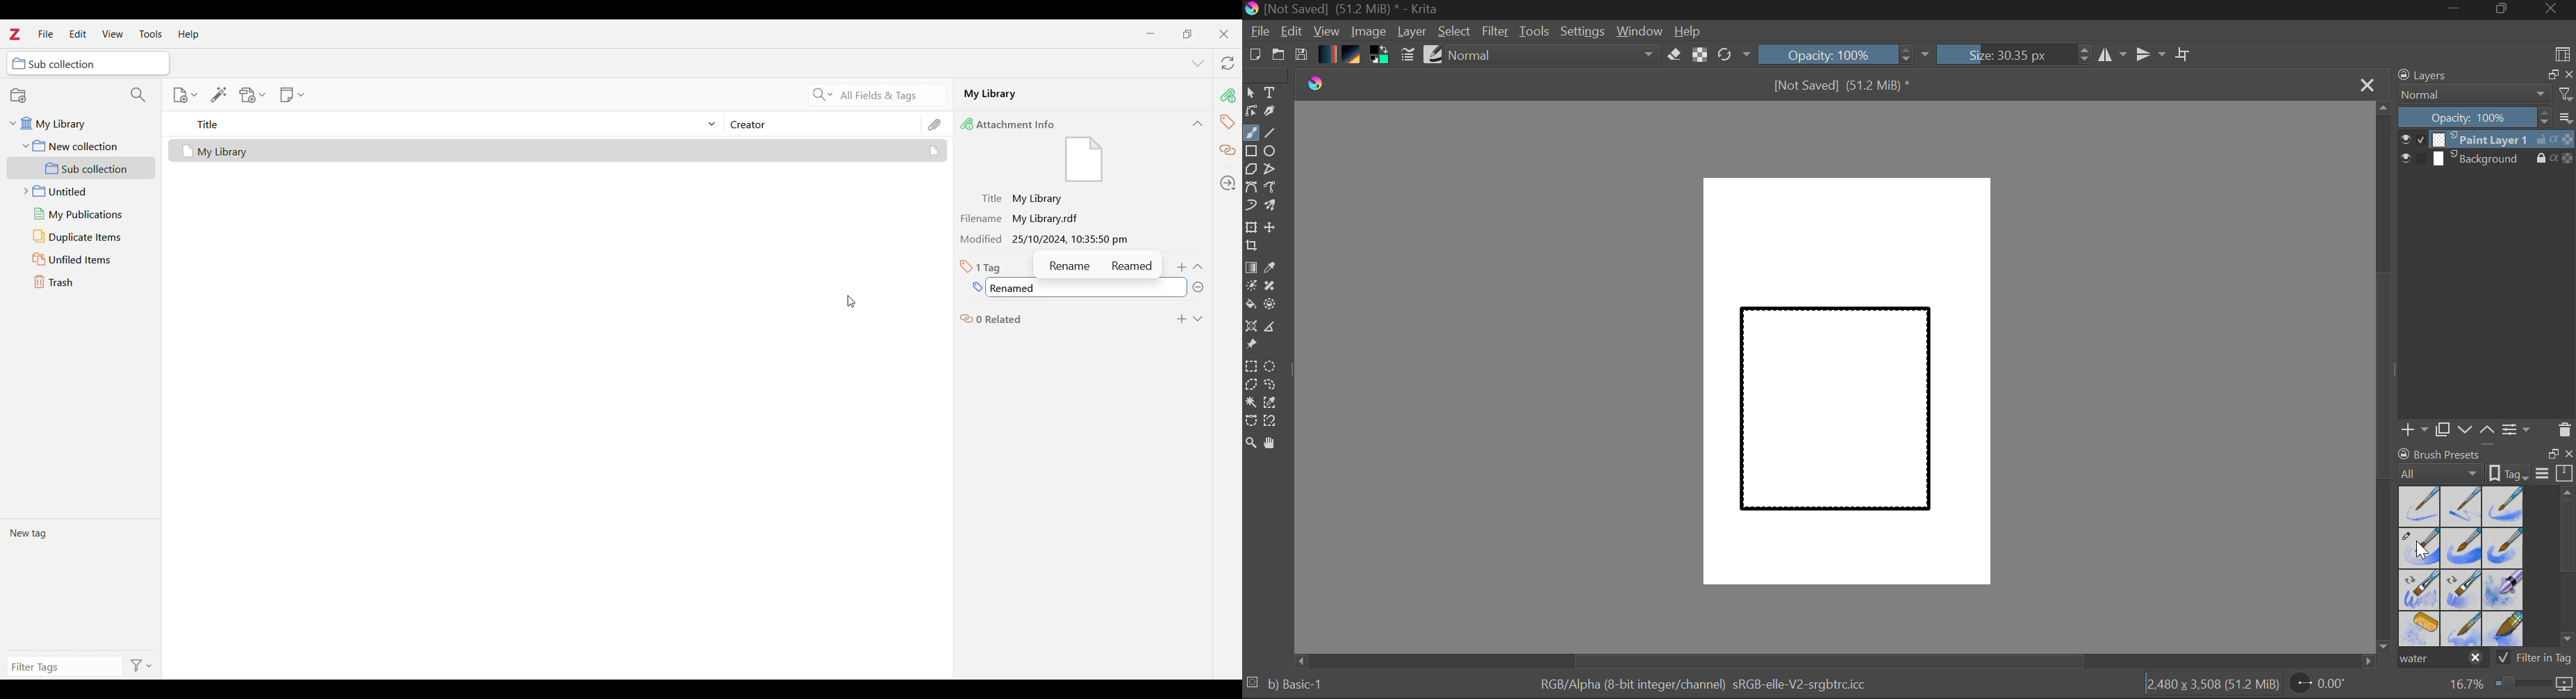 This screenshot has width=2576, height=700. I want to click on Expand, so click(1198, 319).